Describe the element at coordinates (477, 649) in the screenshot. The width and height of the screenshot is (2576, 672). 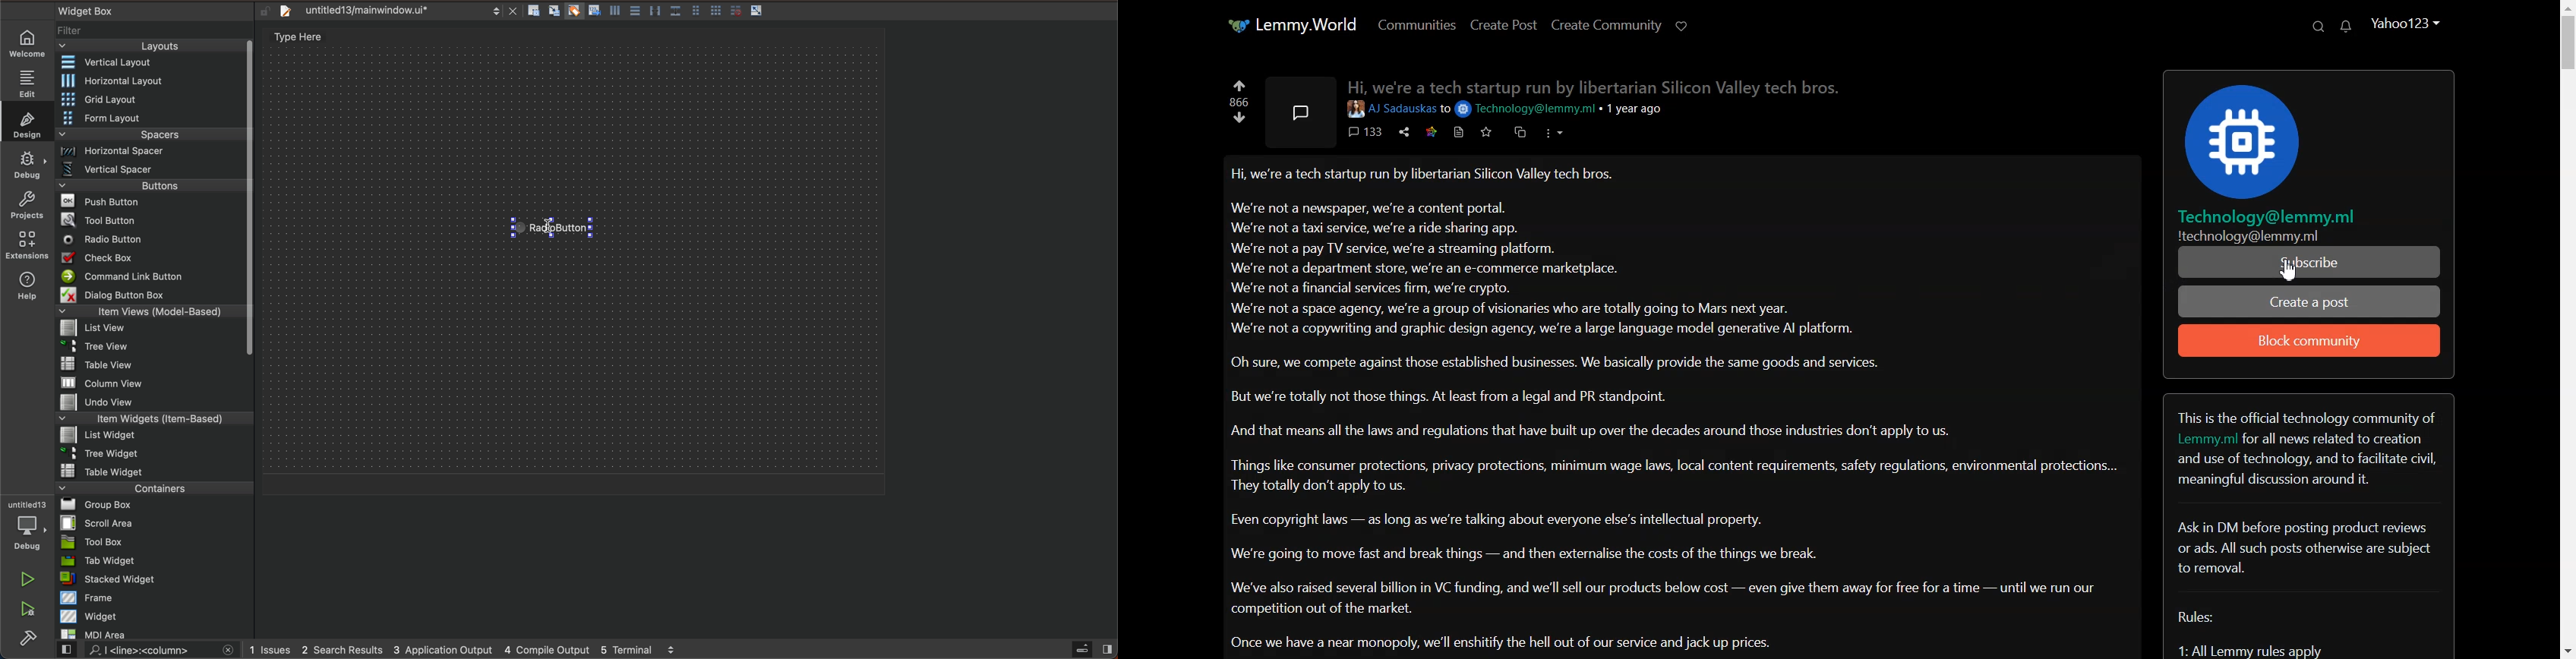
I see `logs` at that location.